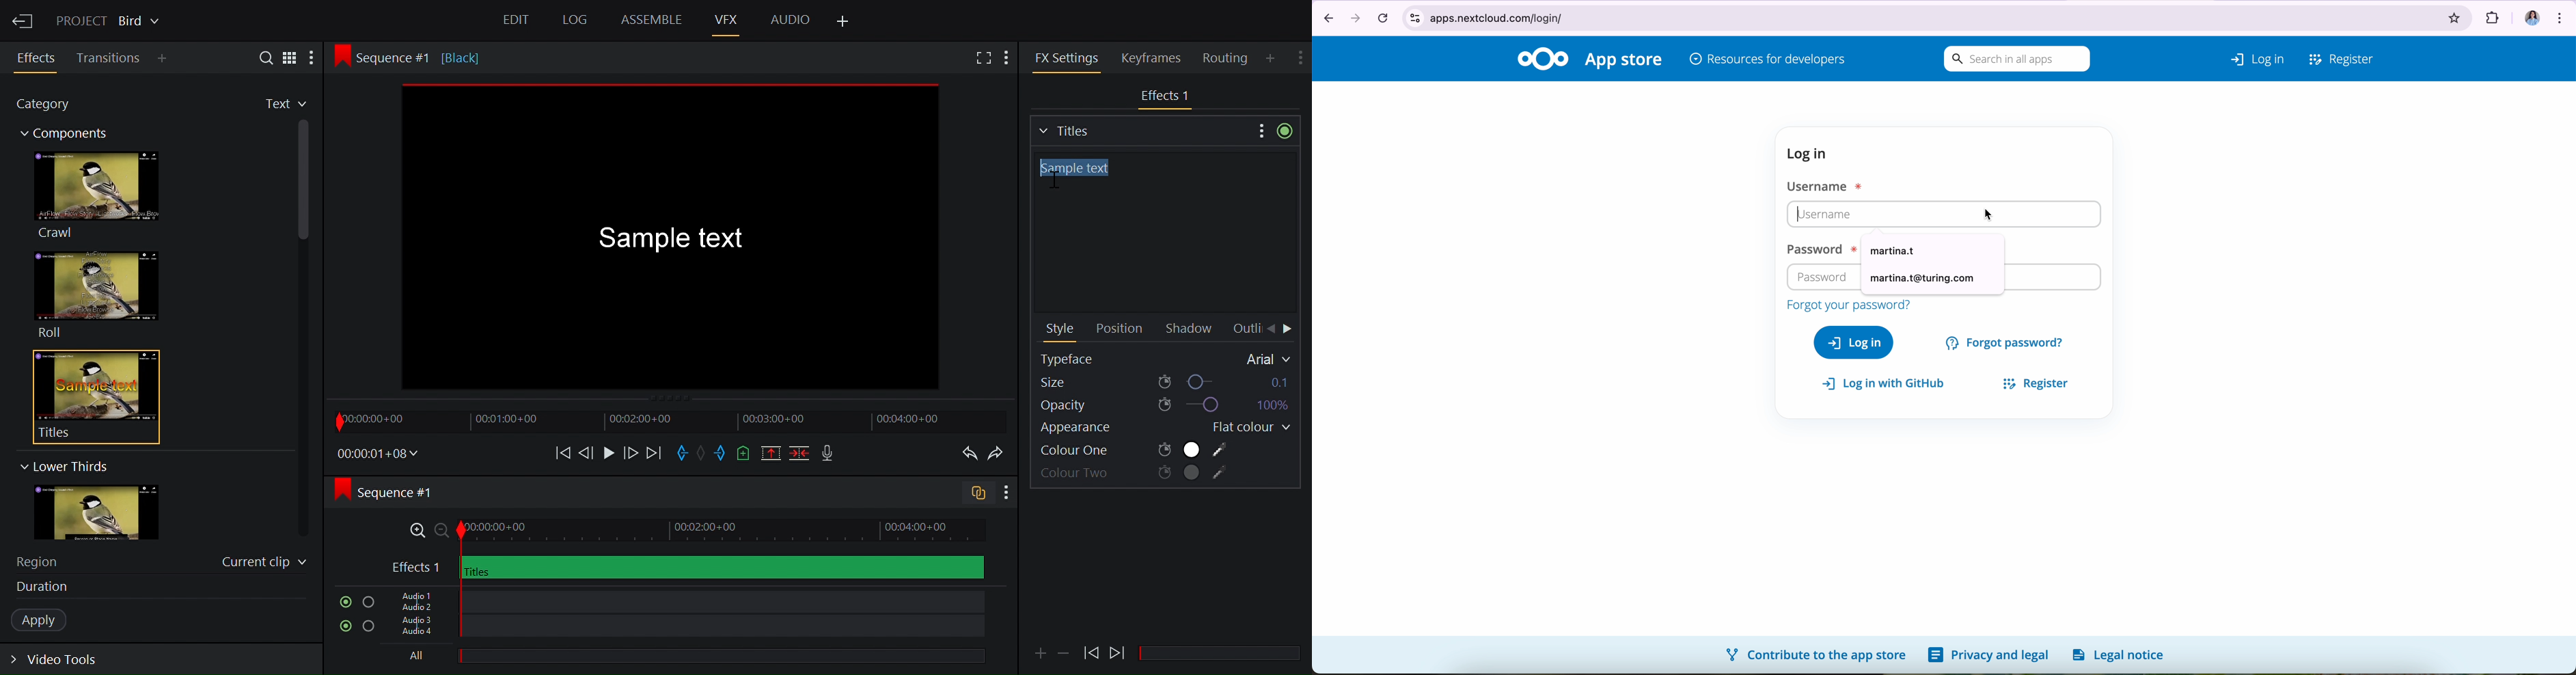  Describe the element at coordinates (1165, 381) in the screenshot. I see `Size` at that location.